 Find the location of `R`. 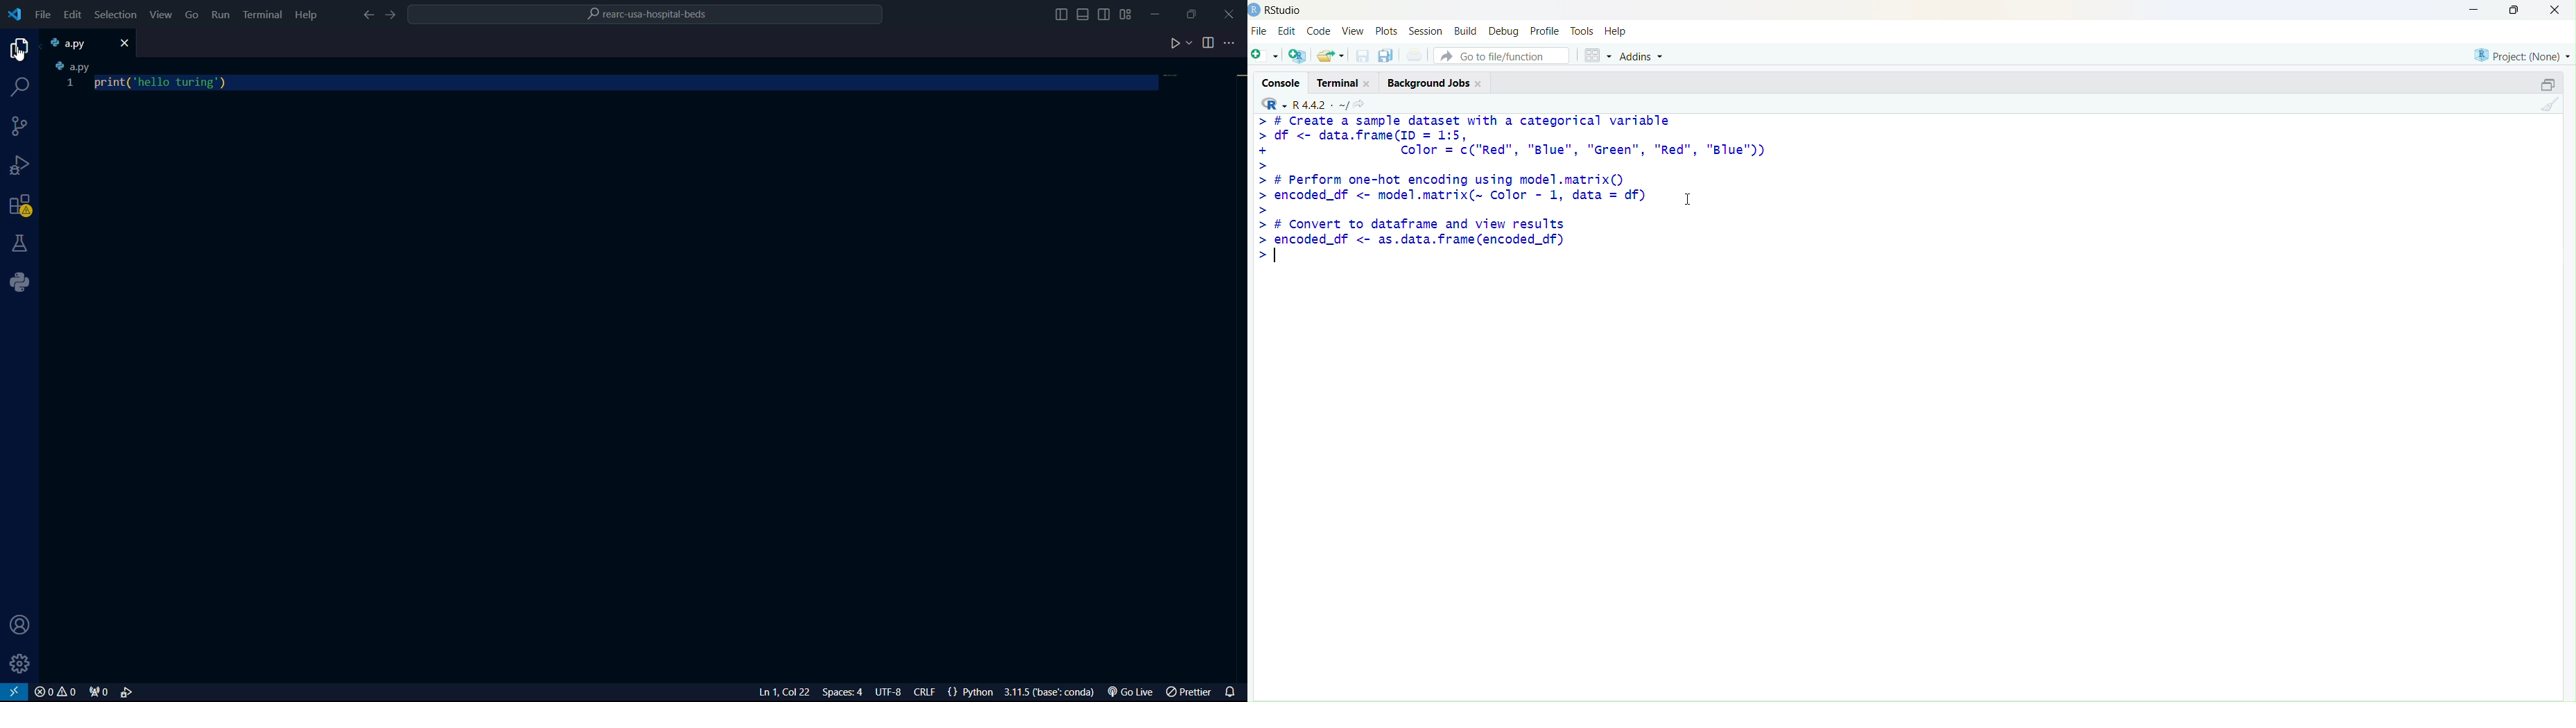

R is located at coordinates (1274, 104).